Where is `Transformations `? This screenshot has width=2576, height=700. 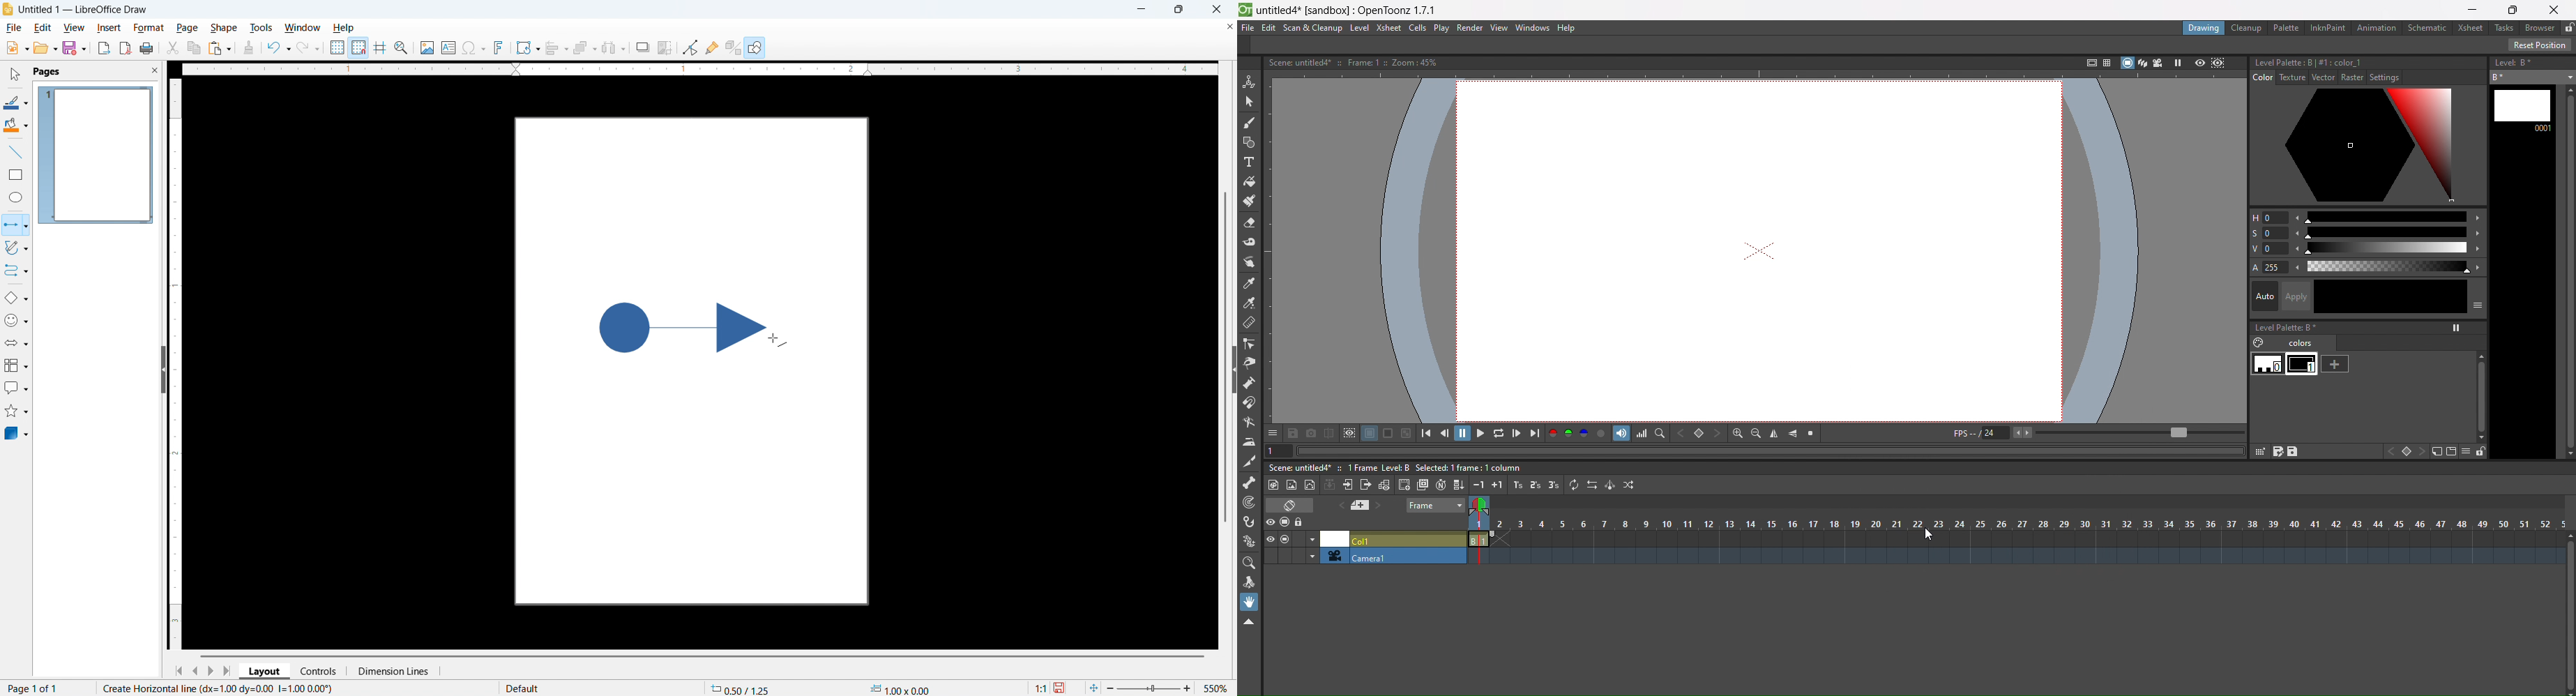 Transformations  is located at coordinates (528, 48).